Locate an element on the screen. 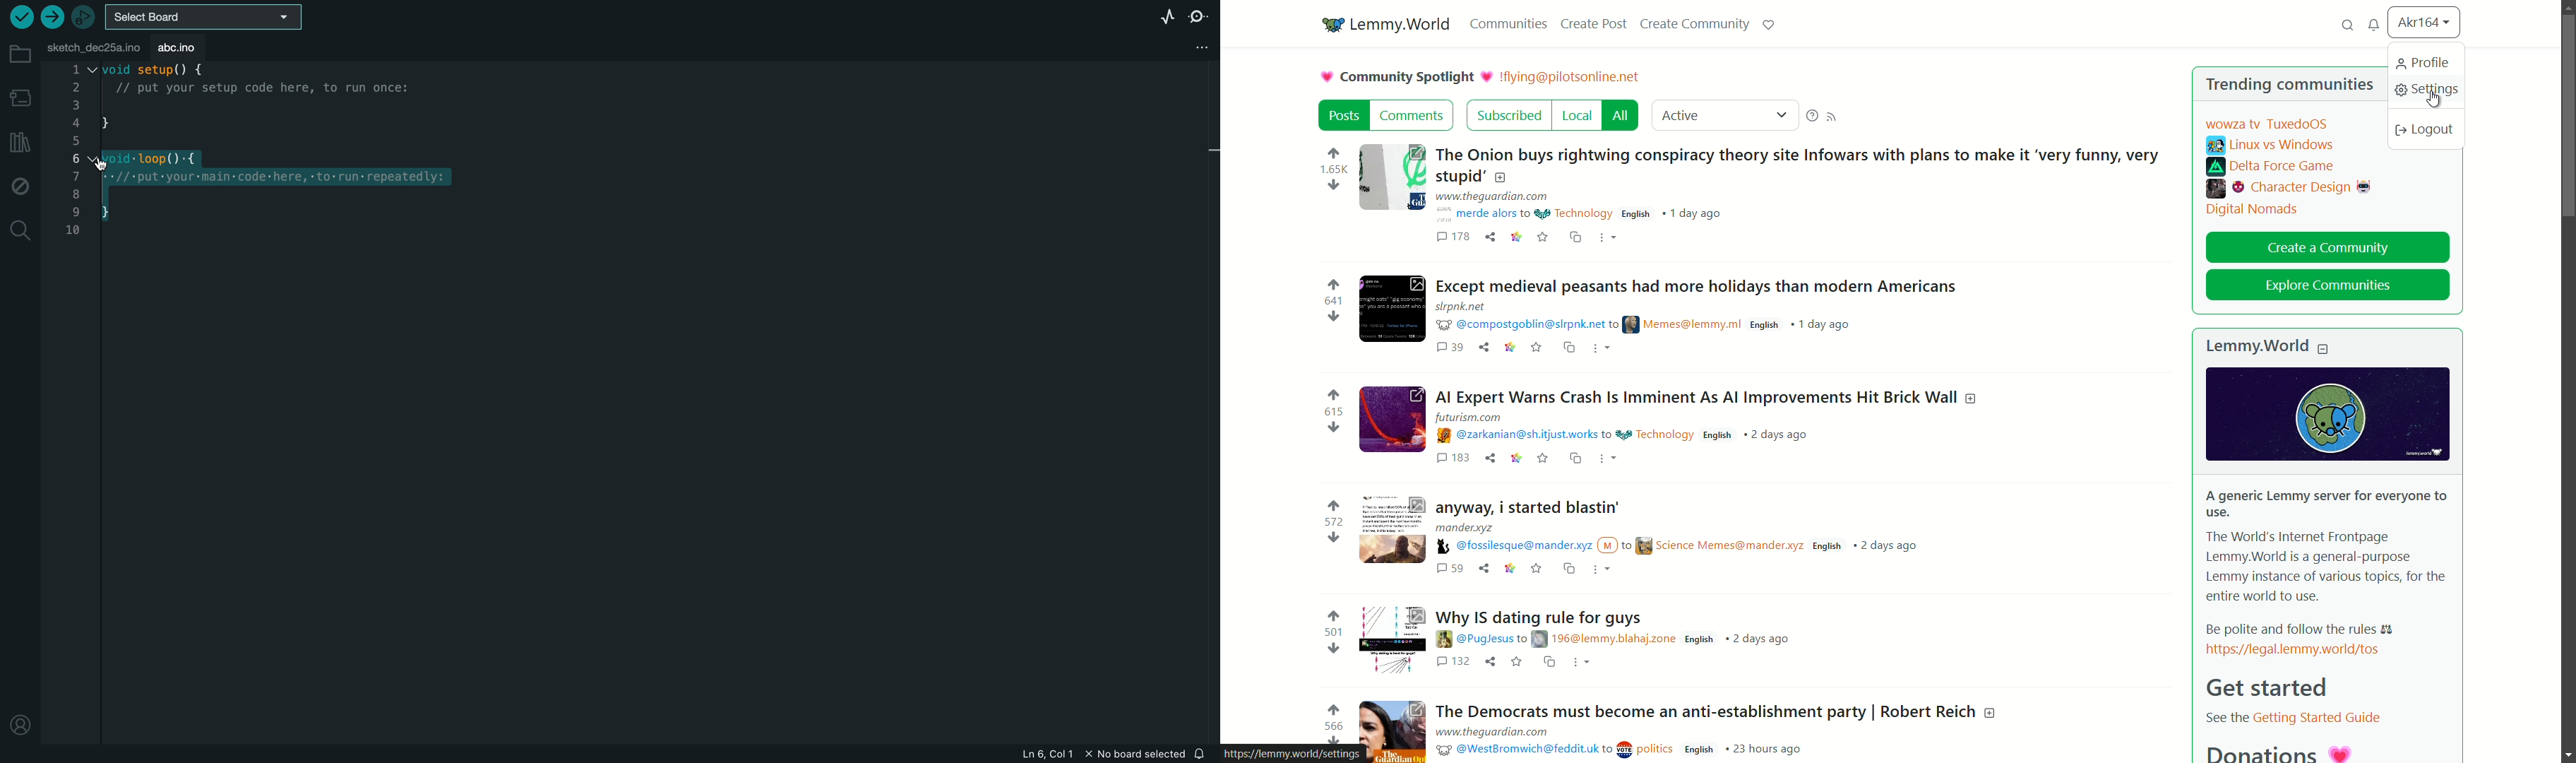 The image size is (2576, 784). share is located at coordinates (1491, 457).